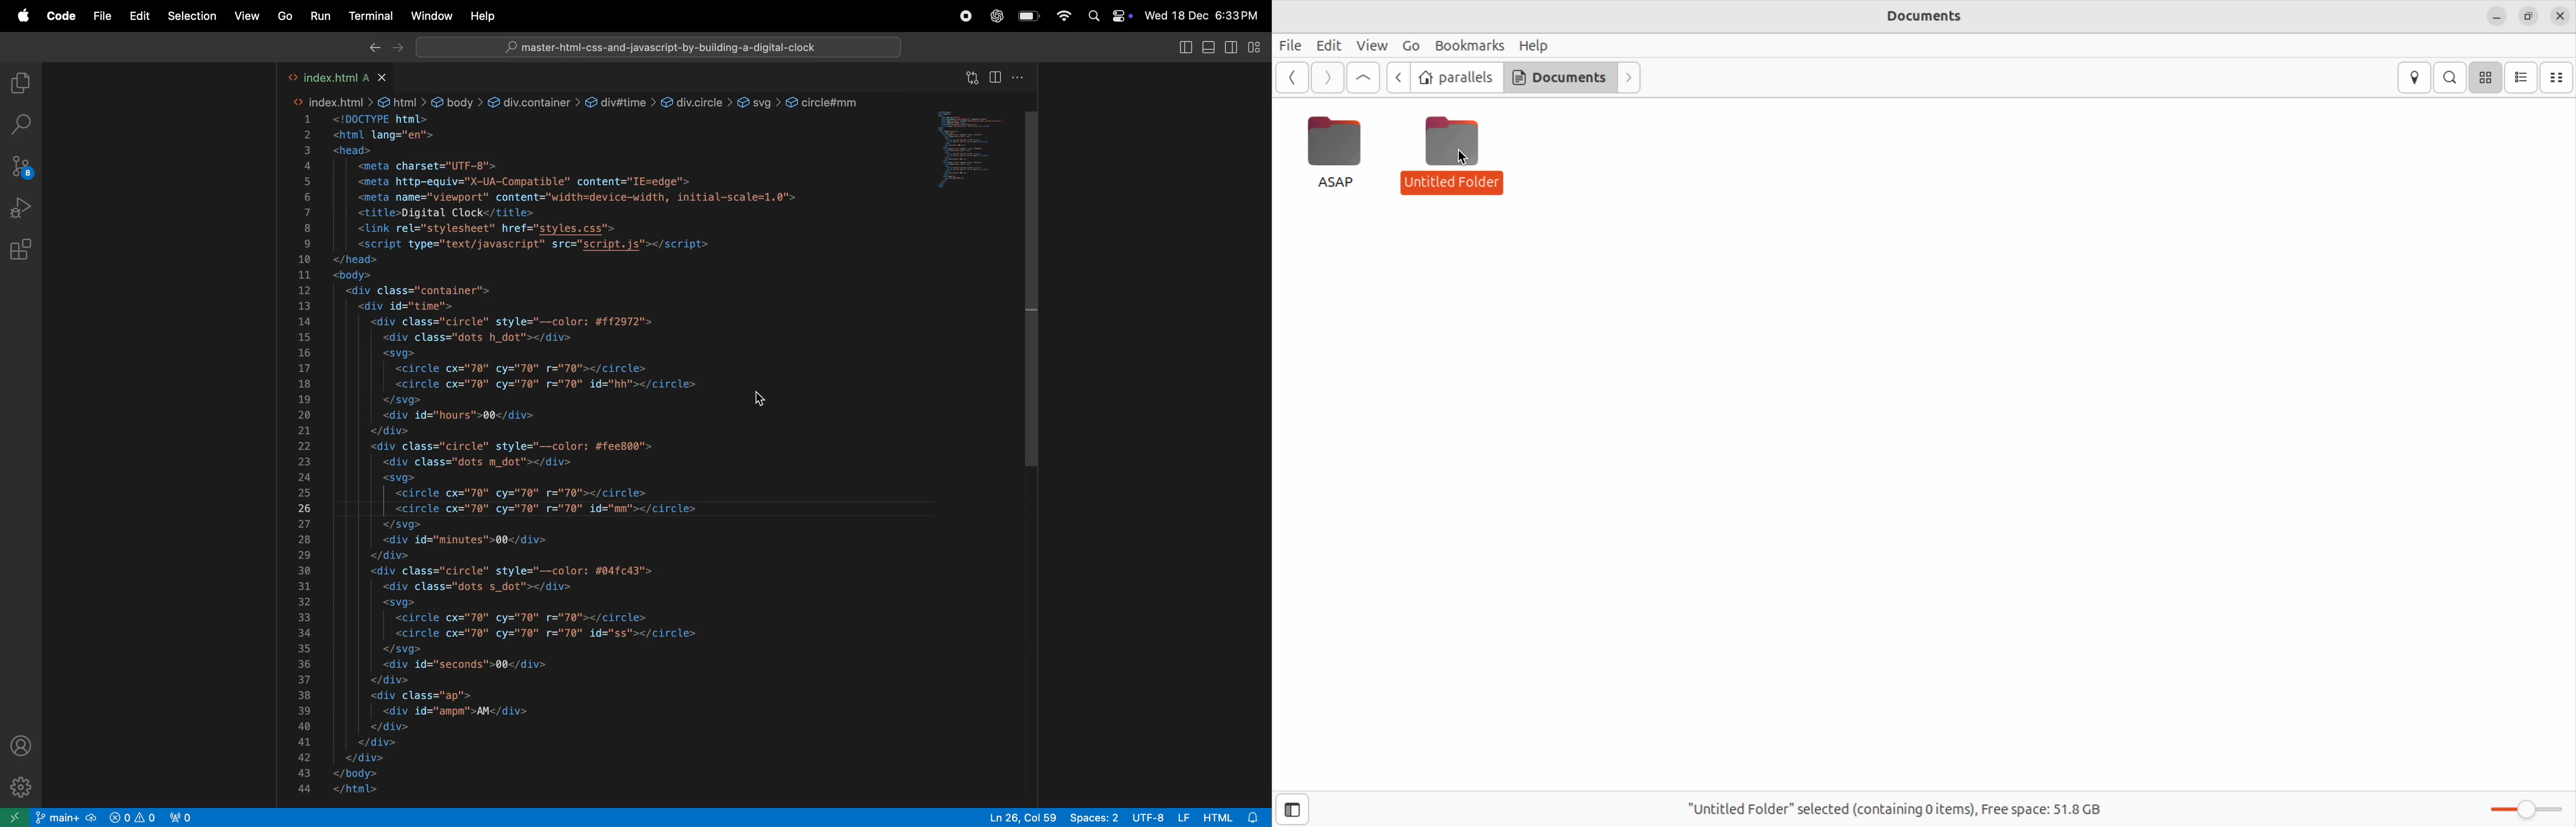  I want to click on seach, so click(21, 124).